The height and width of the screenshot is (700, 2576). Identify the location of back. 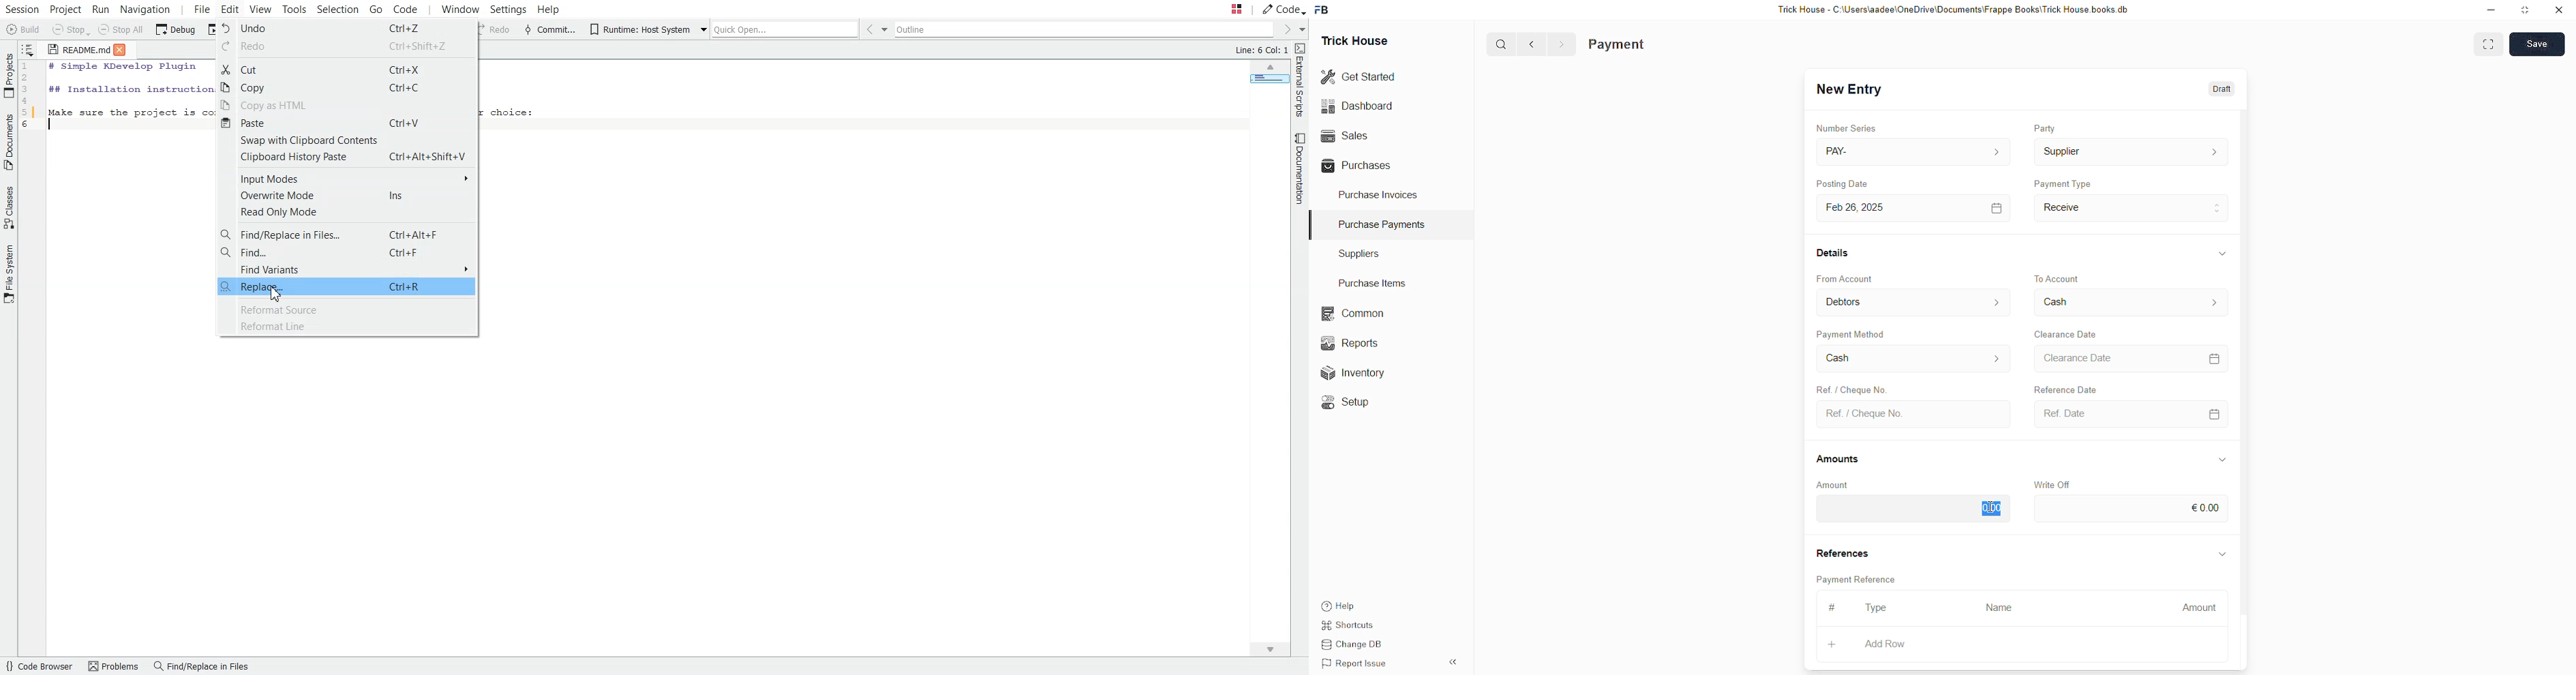
(1533, 44).